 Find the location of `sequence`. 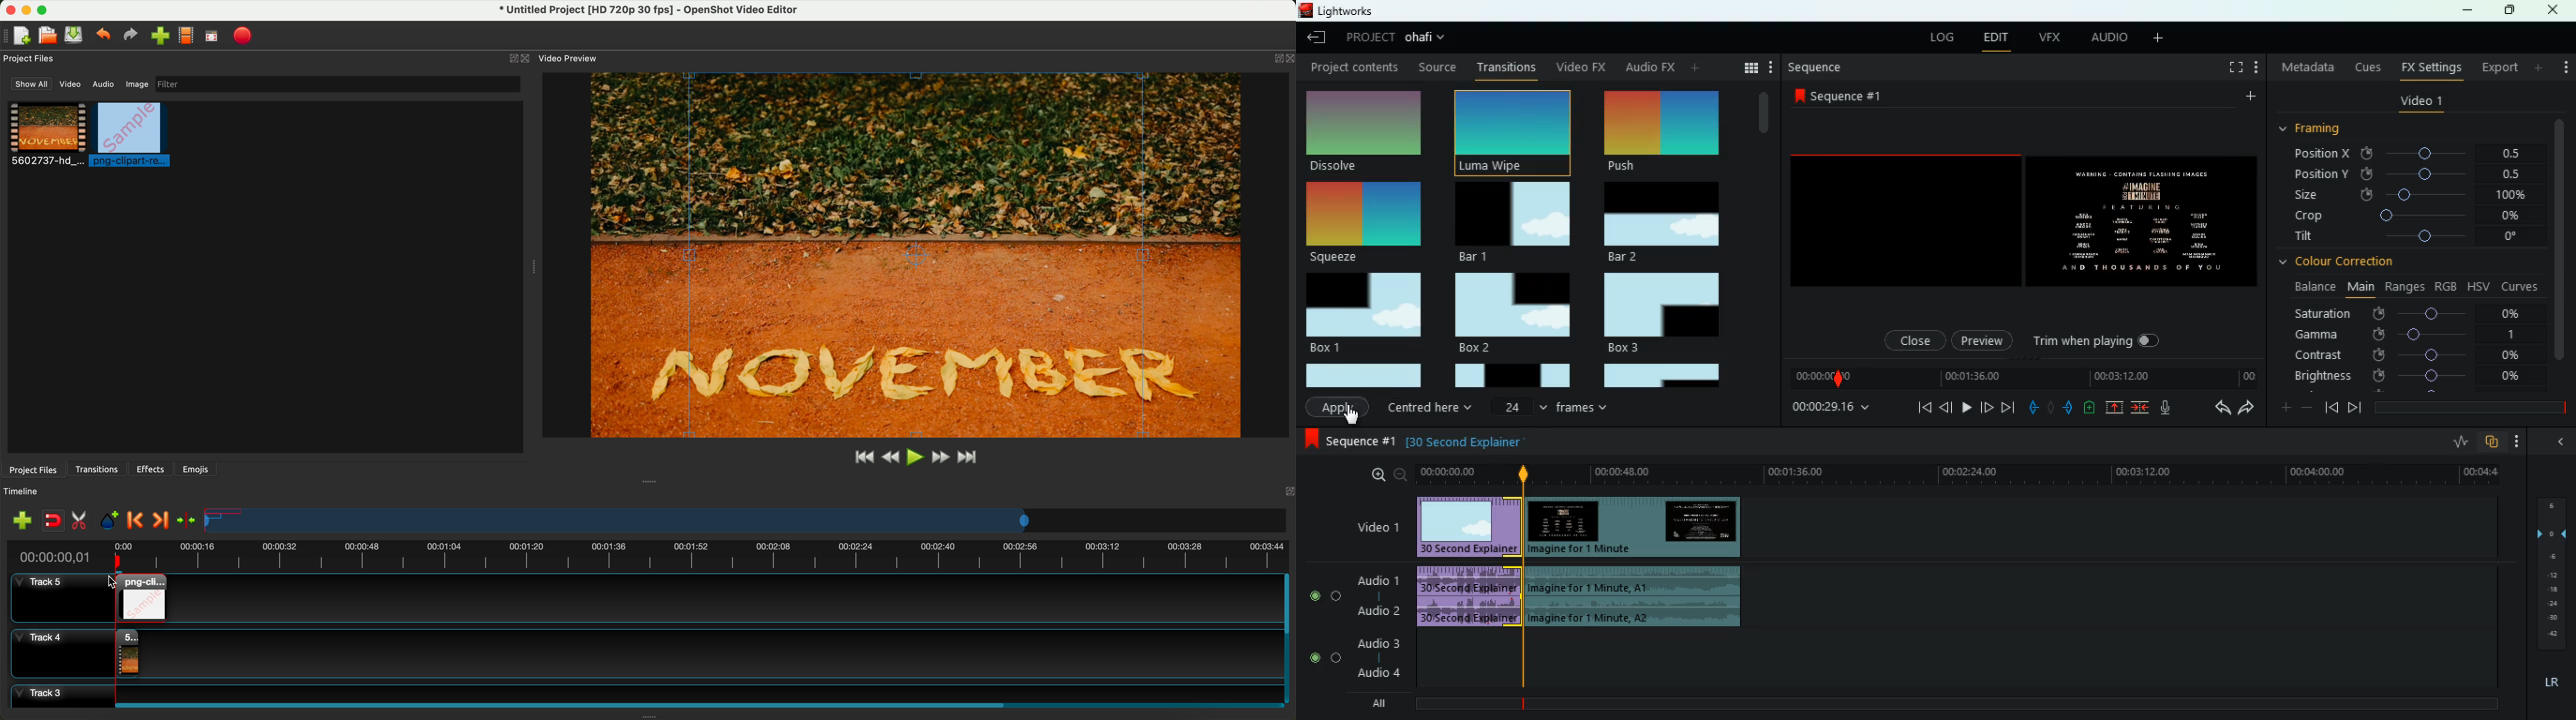

sequence is located at coordinates (1351, 442).